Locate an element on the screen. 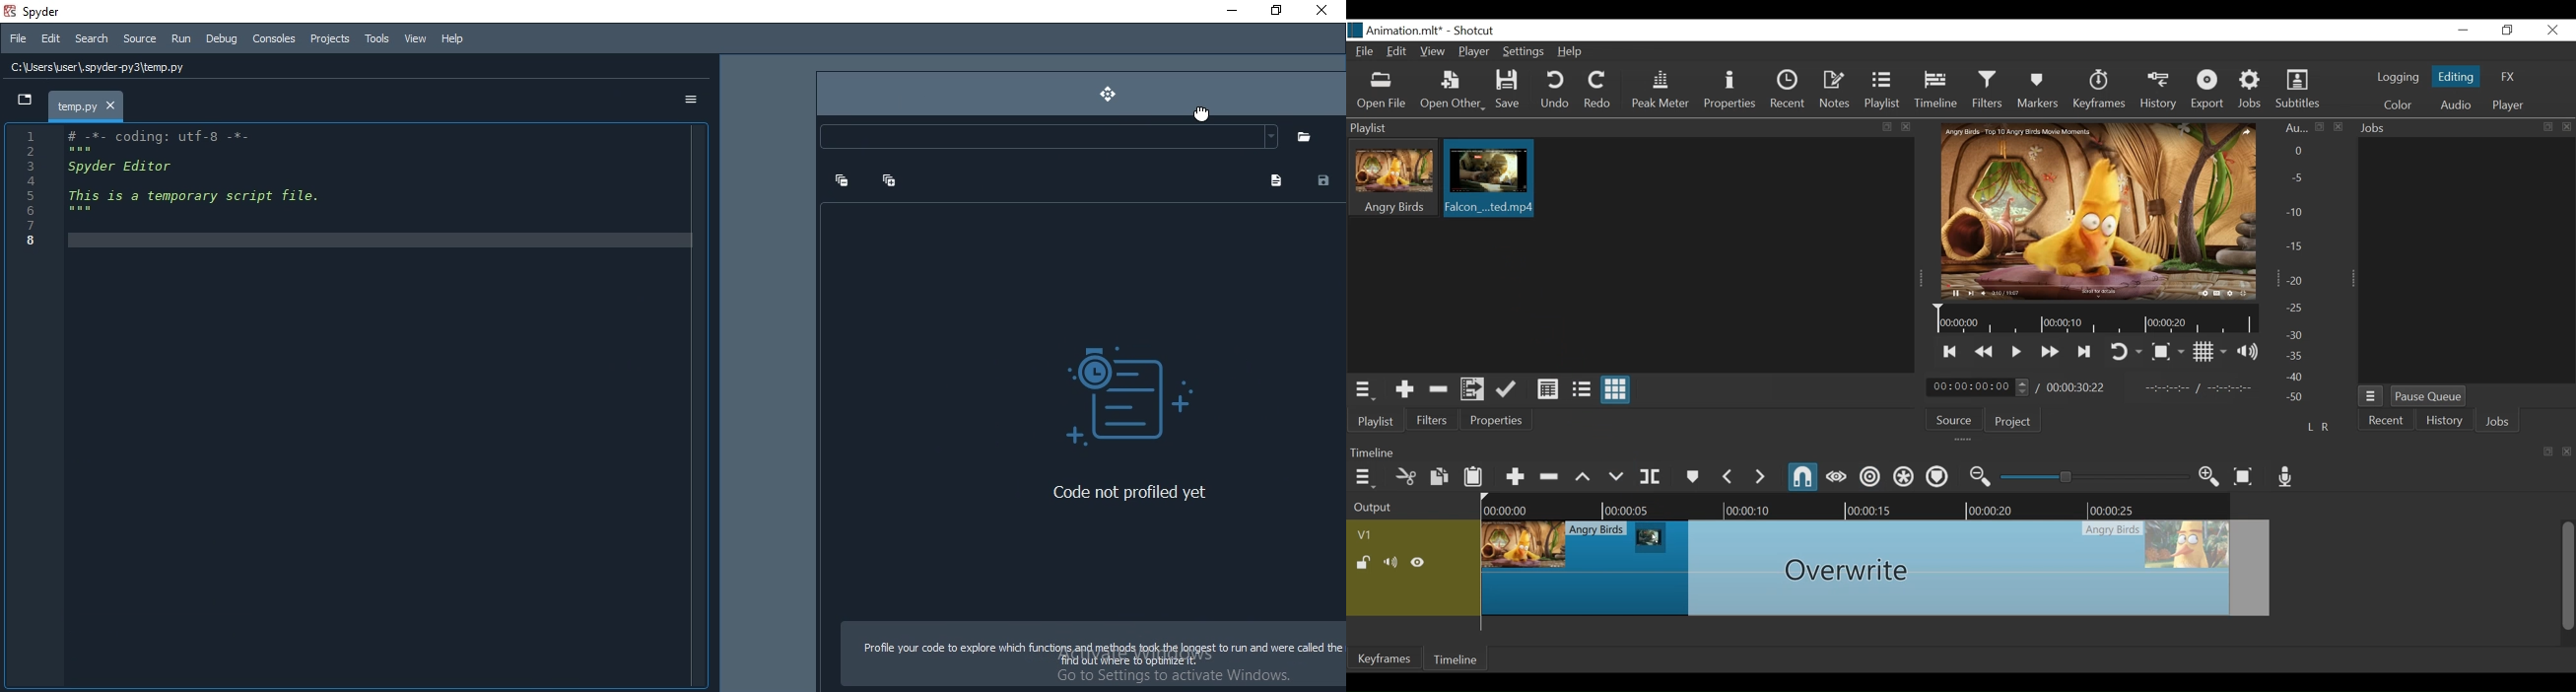  Close is located at coordinates (2554, 31).